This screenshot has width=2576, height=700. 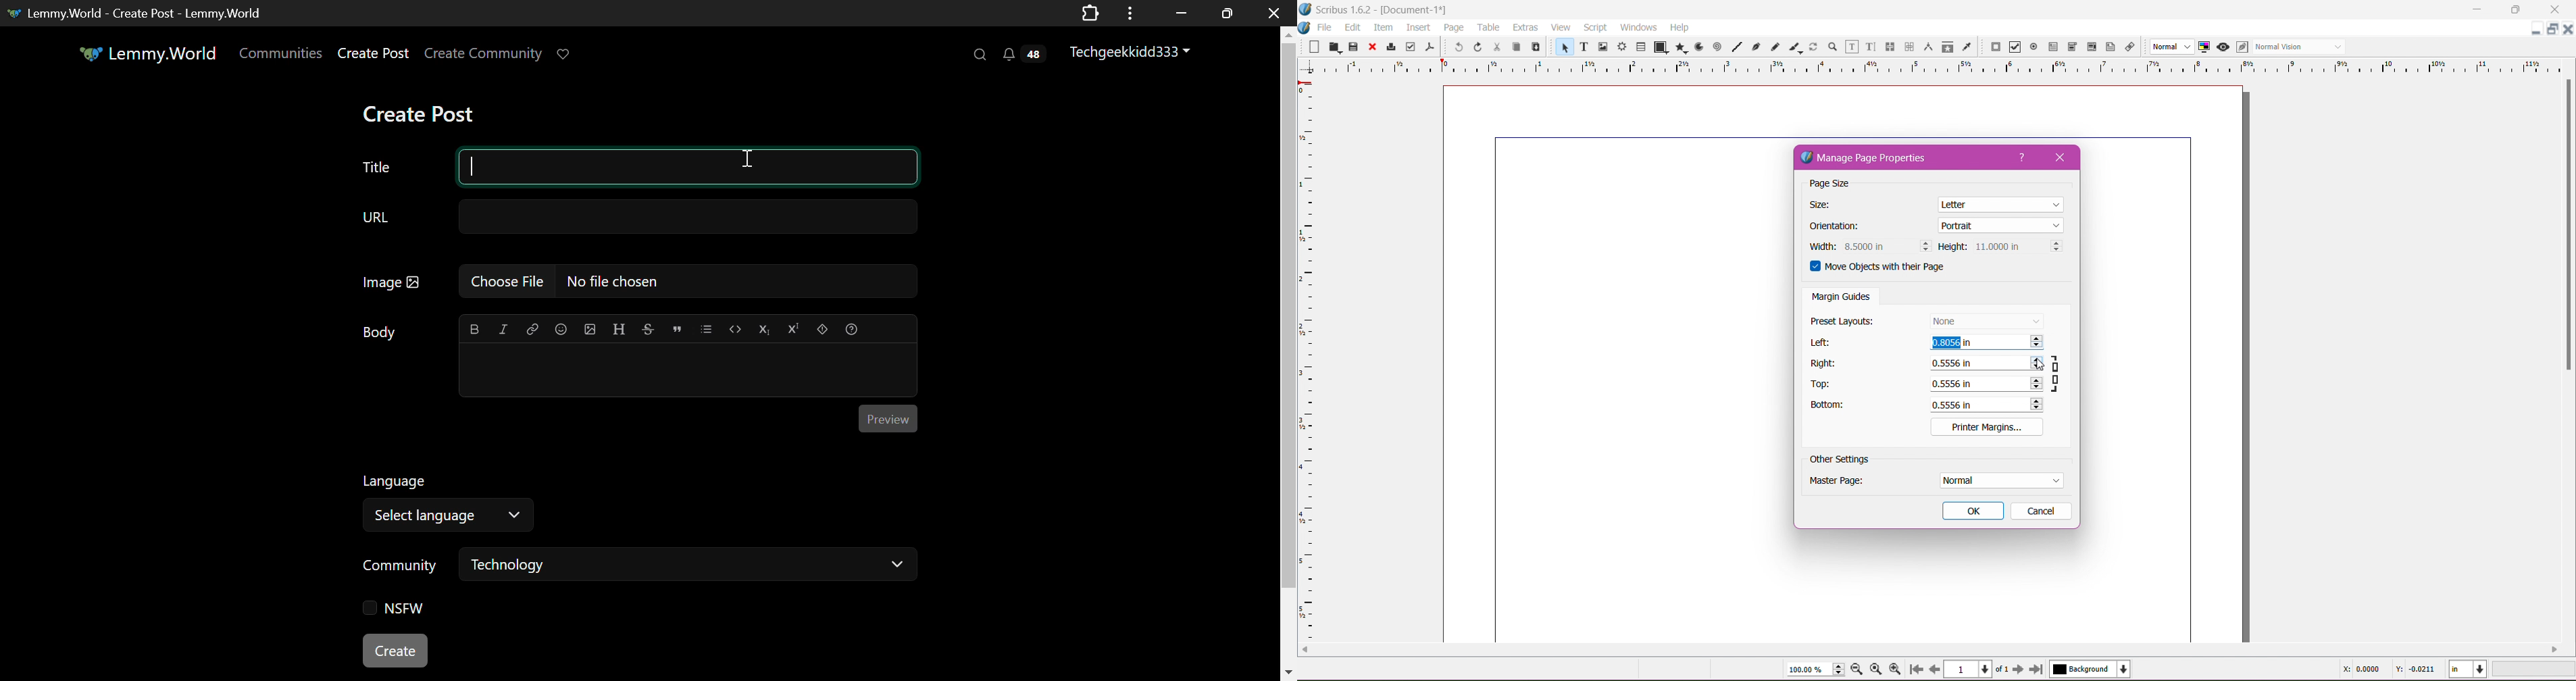 What do you see at coordinates (1352, 27) in the screenshot?
I see `Edit` at bounding box center [1352, 27].